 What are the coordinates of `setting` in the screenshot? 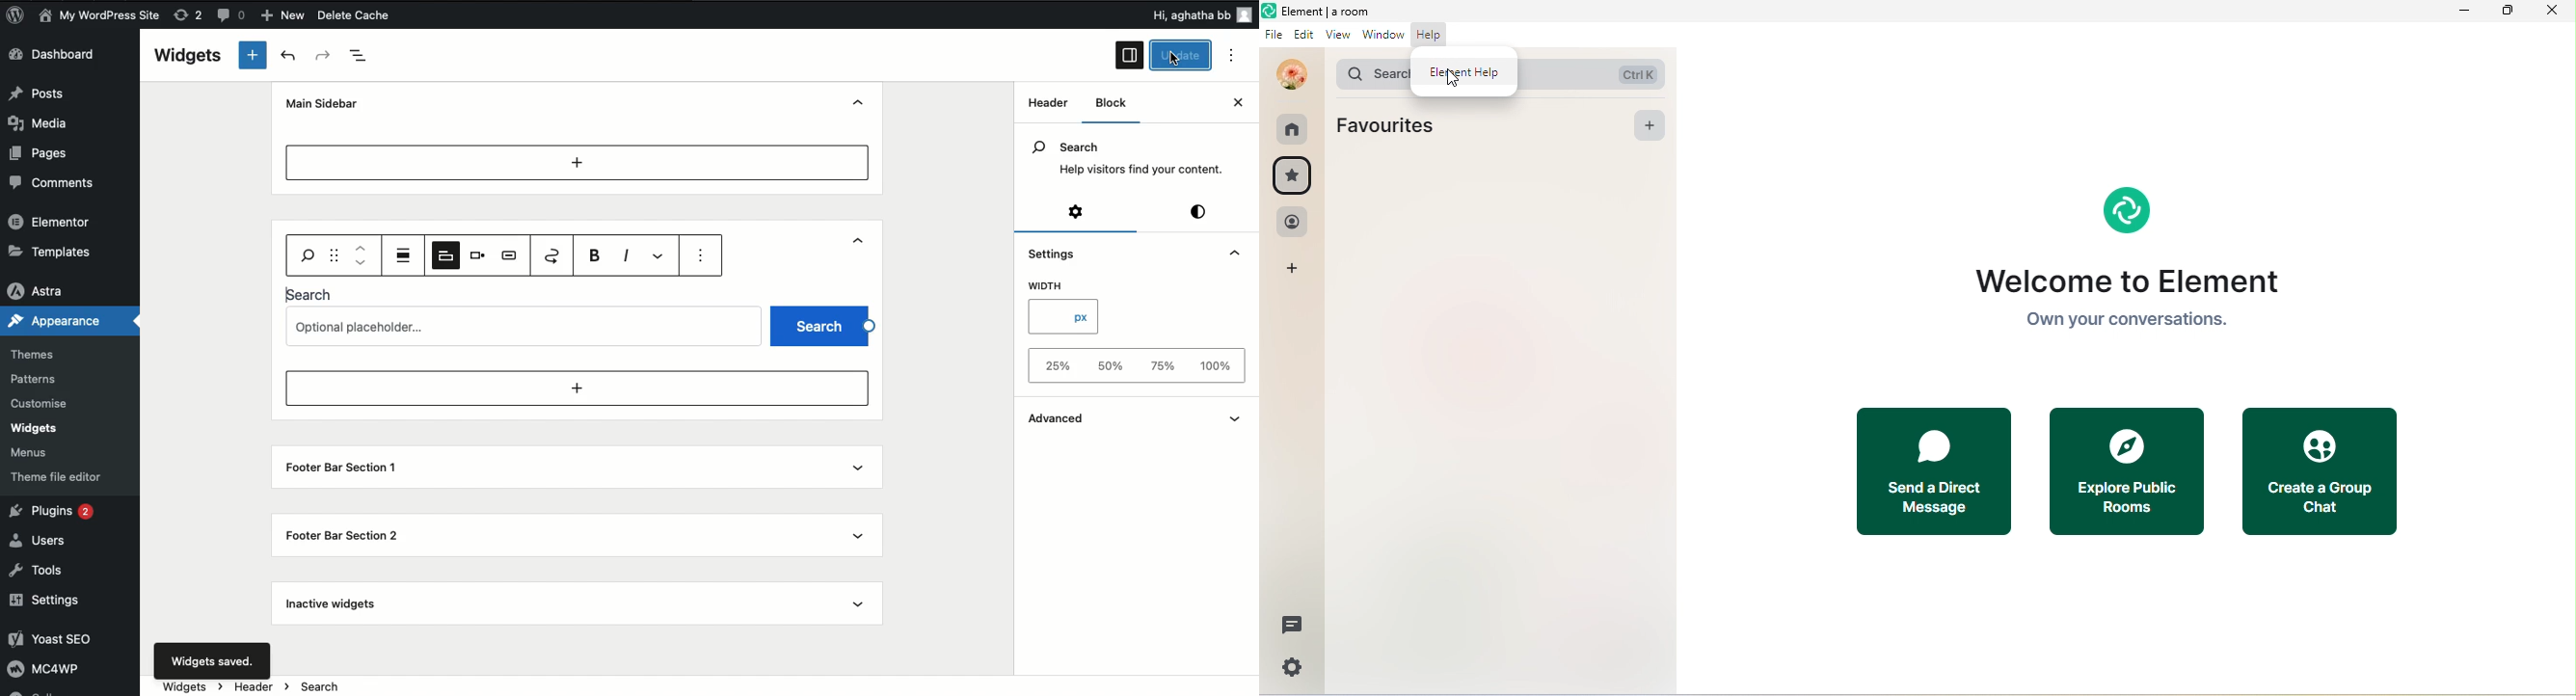 It's located at (1292, 669).